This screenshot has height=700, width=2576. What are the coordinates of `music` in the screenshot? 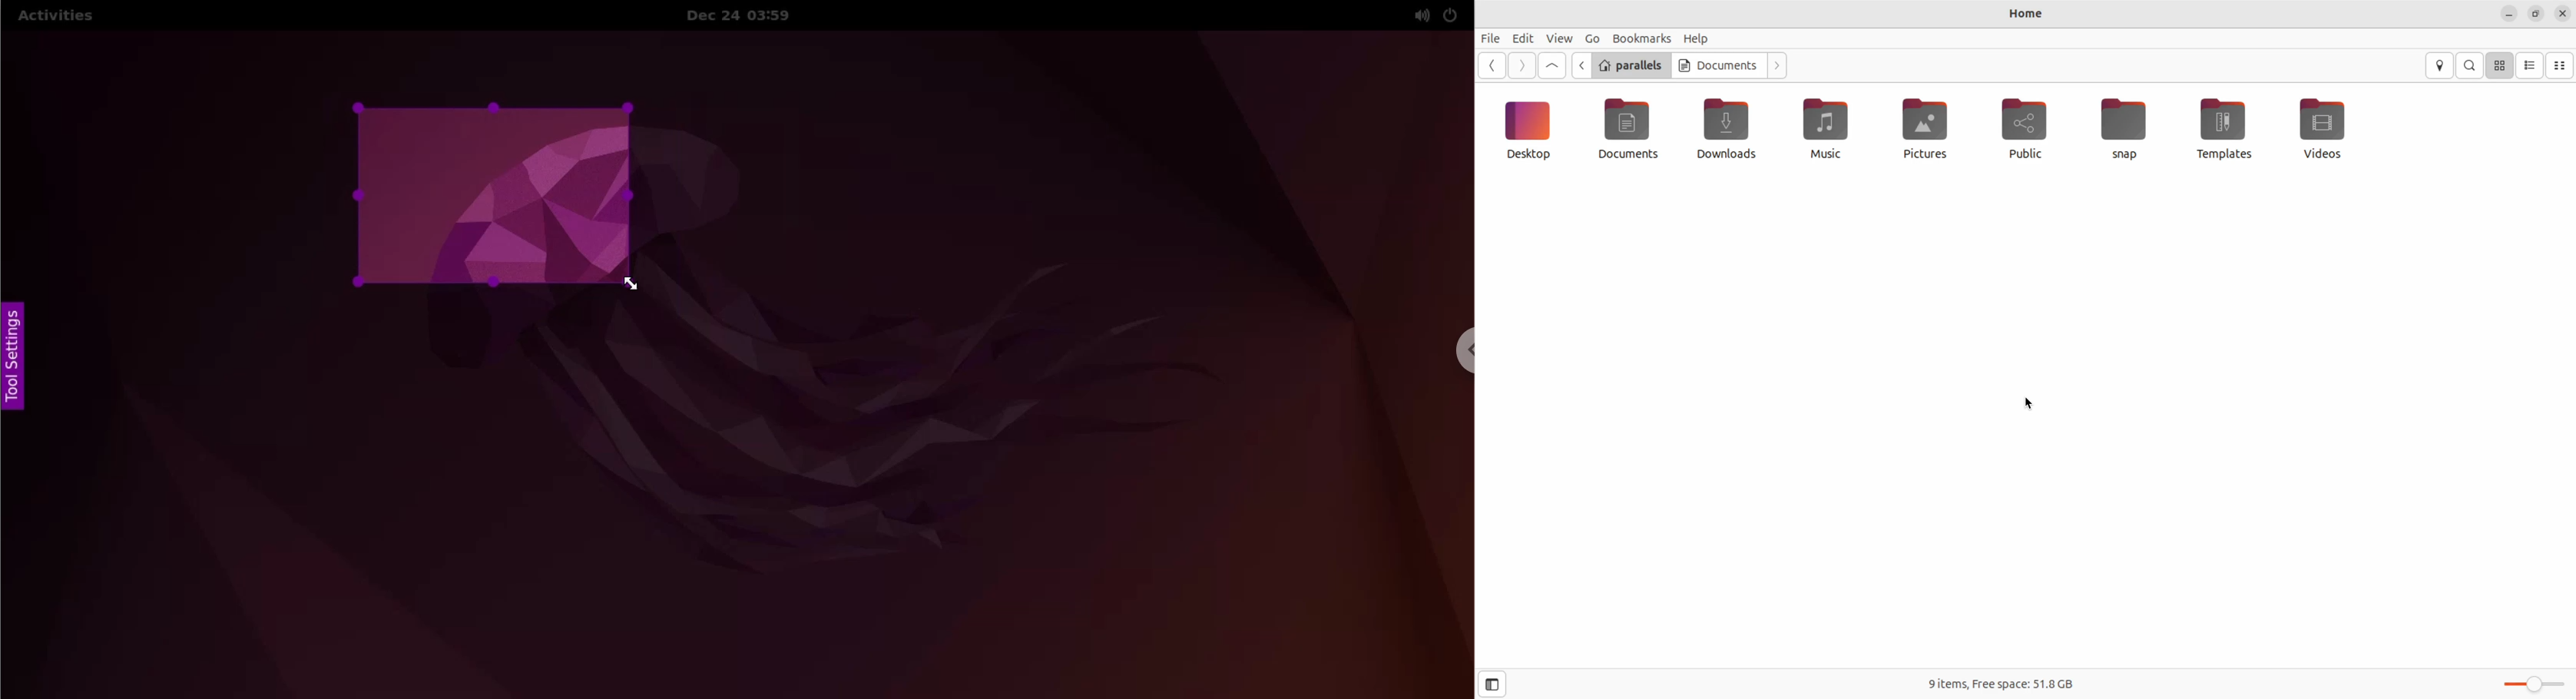 It's located at (1827, 131).